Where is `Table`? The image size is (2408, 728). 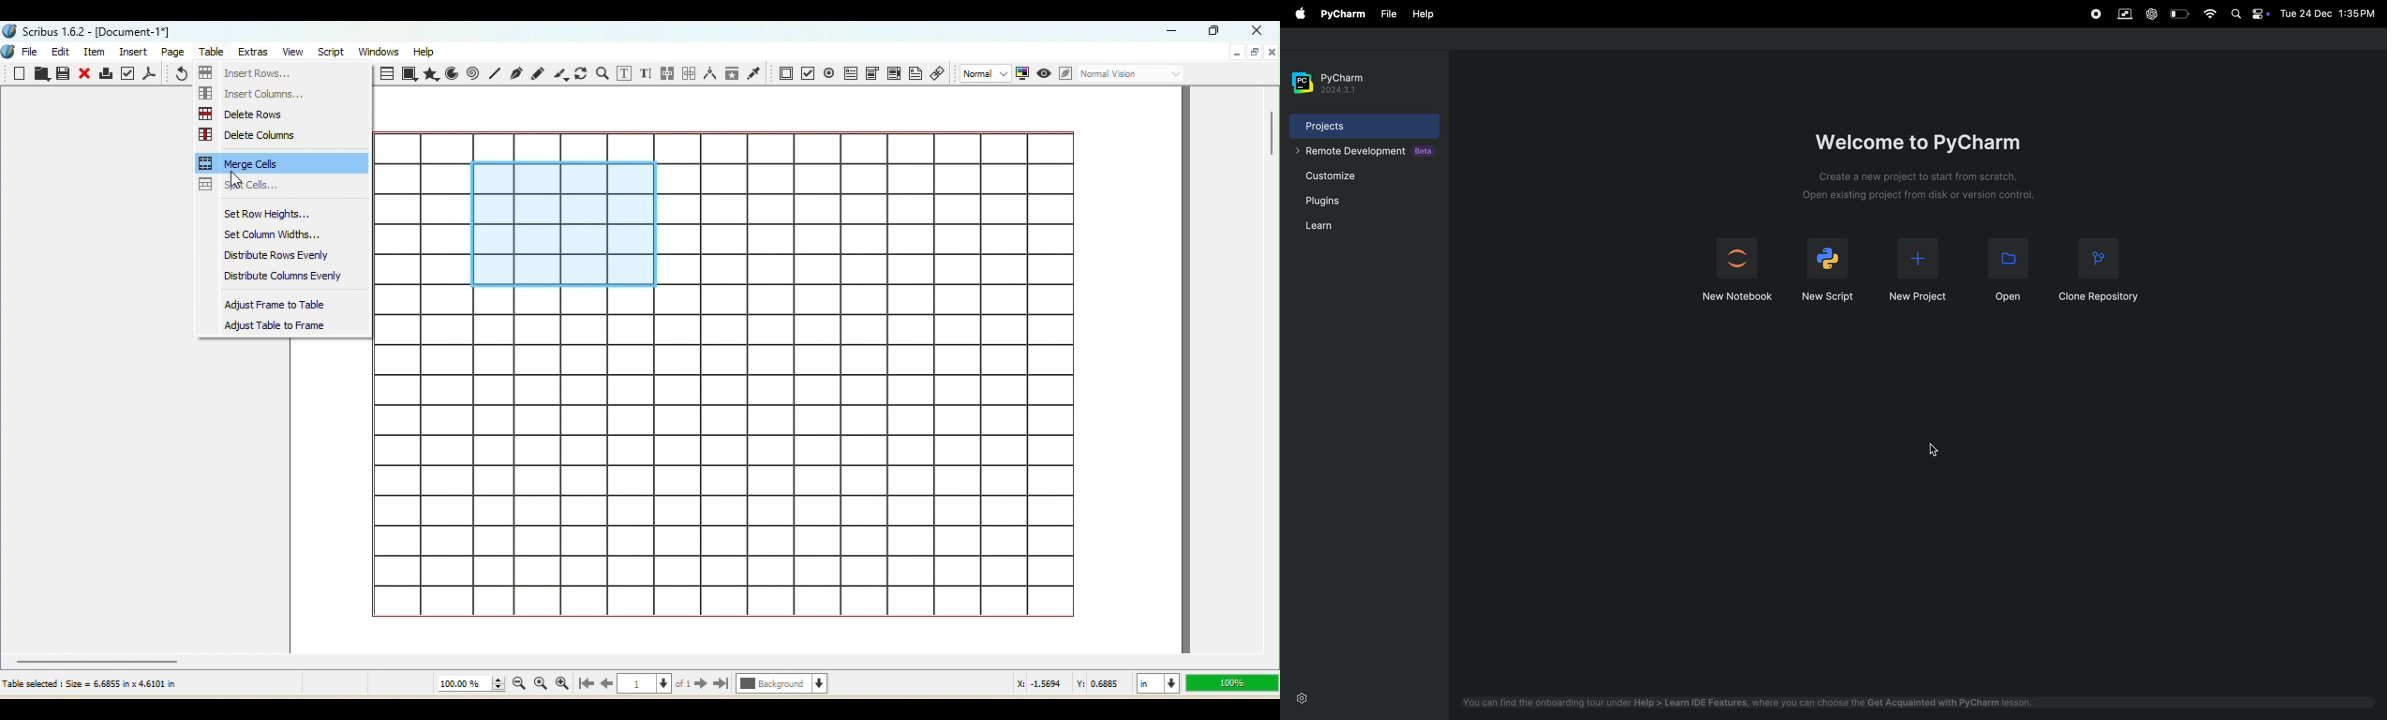 Table is located at coordinates (215, 53).